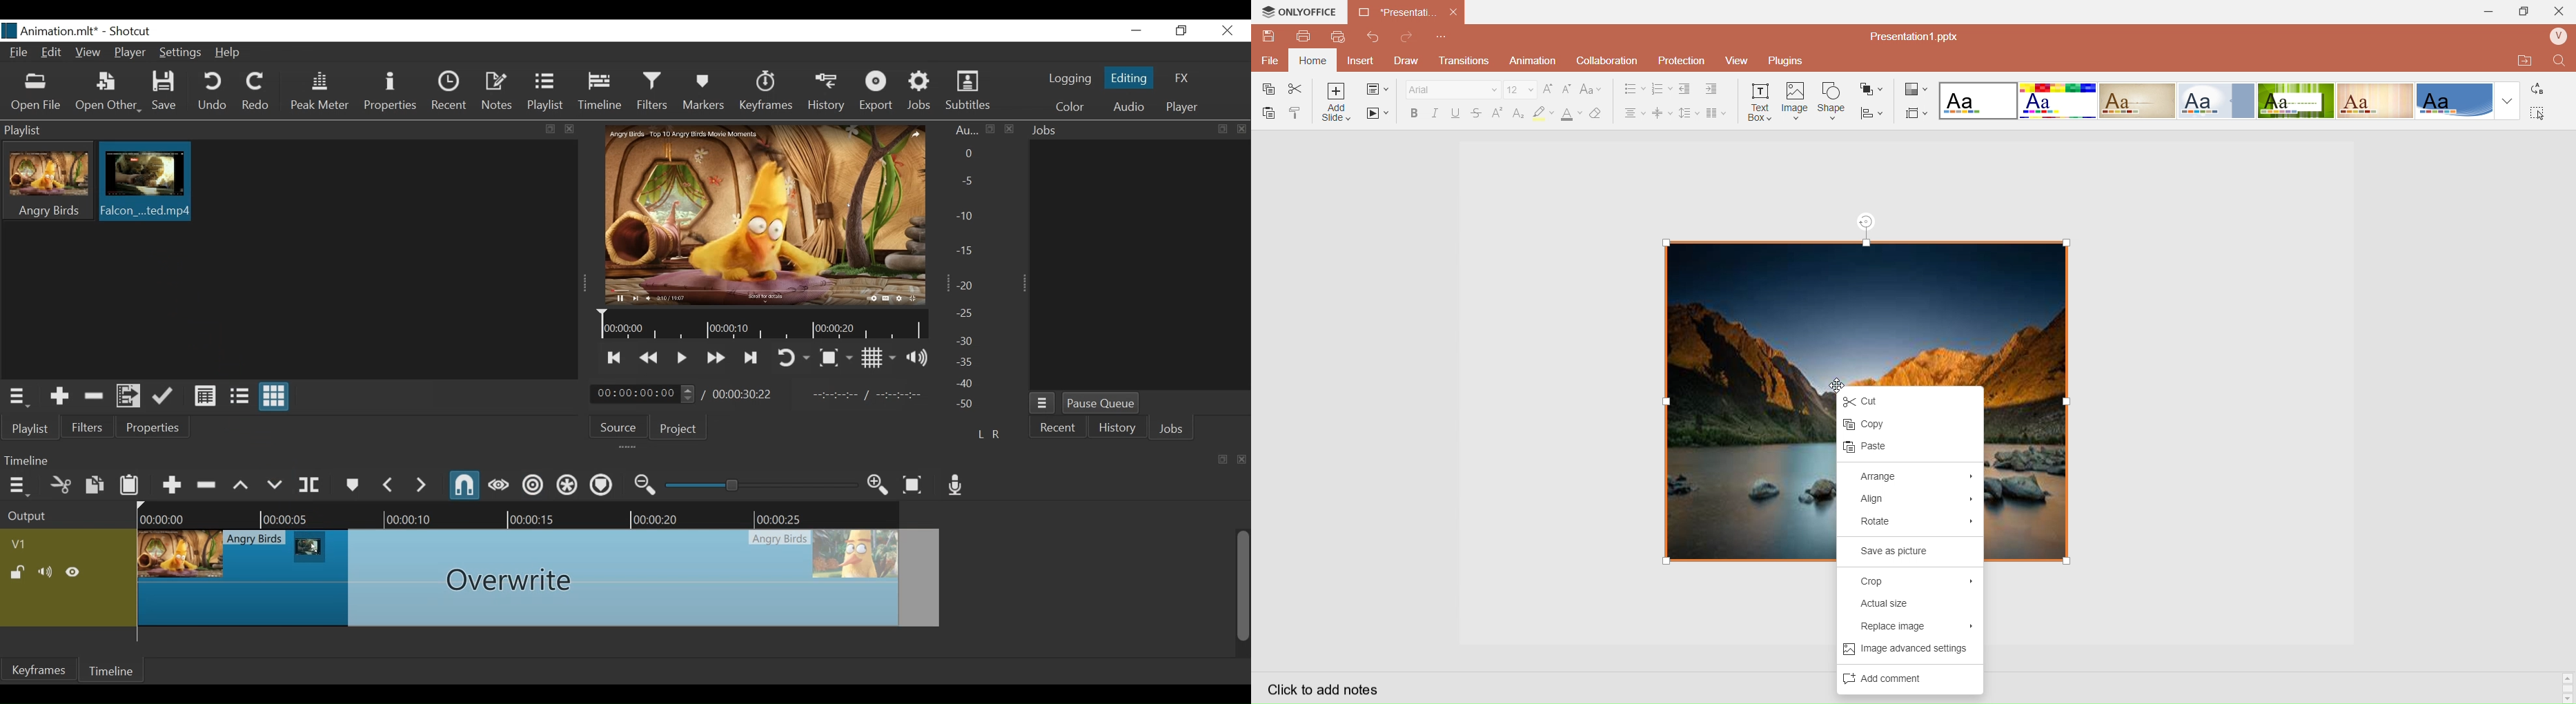 The width and height of the screenshot is (2576, 728). Describe the element at coordinates (1609, 61) in the screenshot. I see `Collaboration` at that location.